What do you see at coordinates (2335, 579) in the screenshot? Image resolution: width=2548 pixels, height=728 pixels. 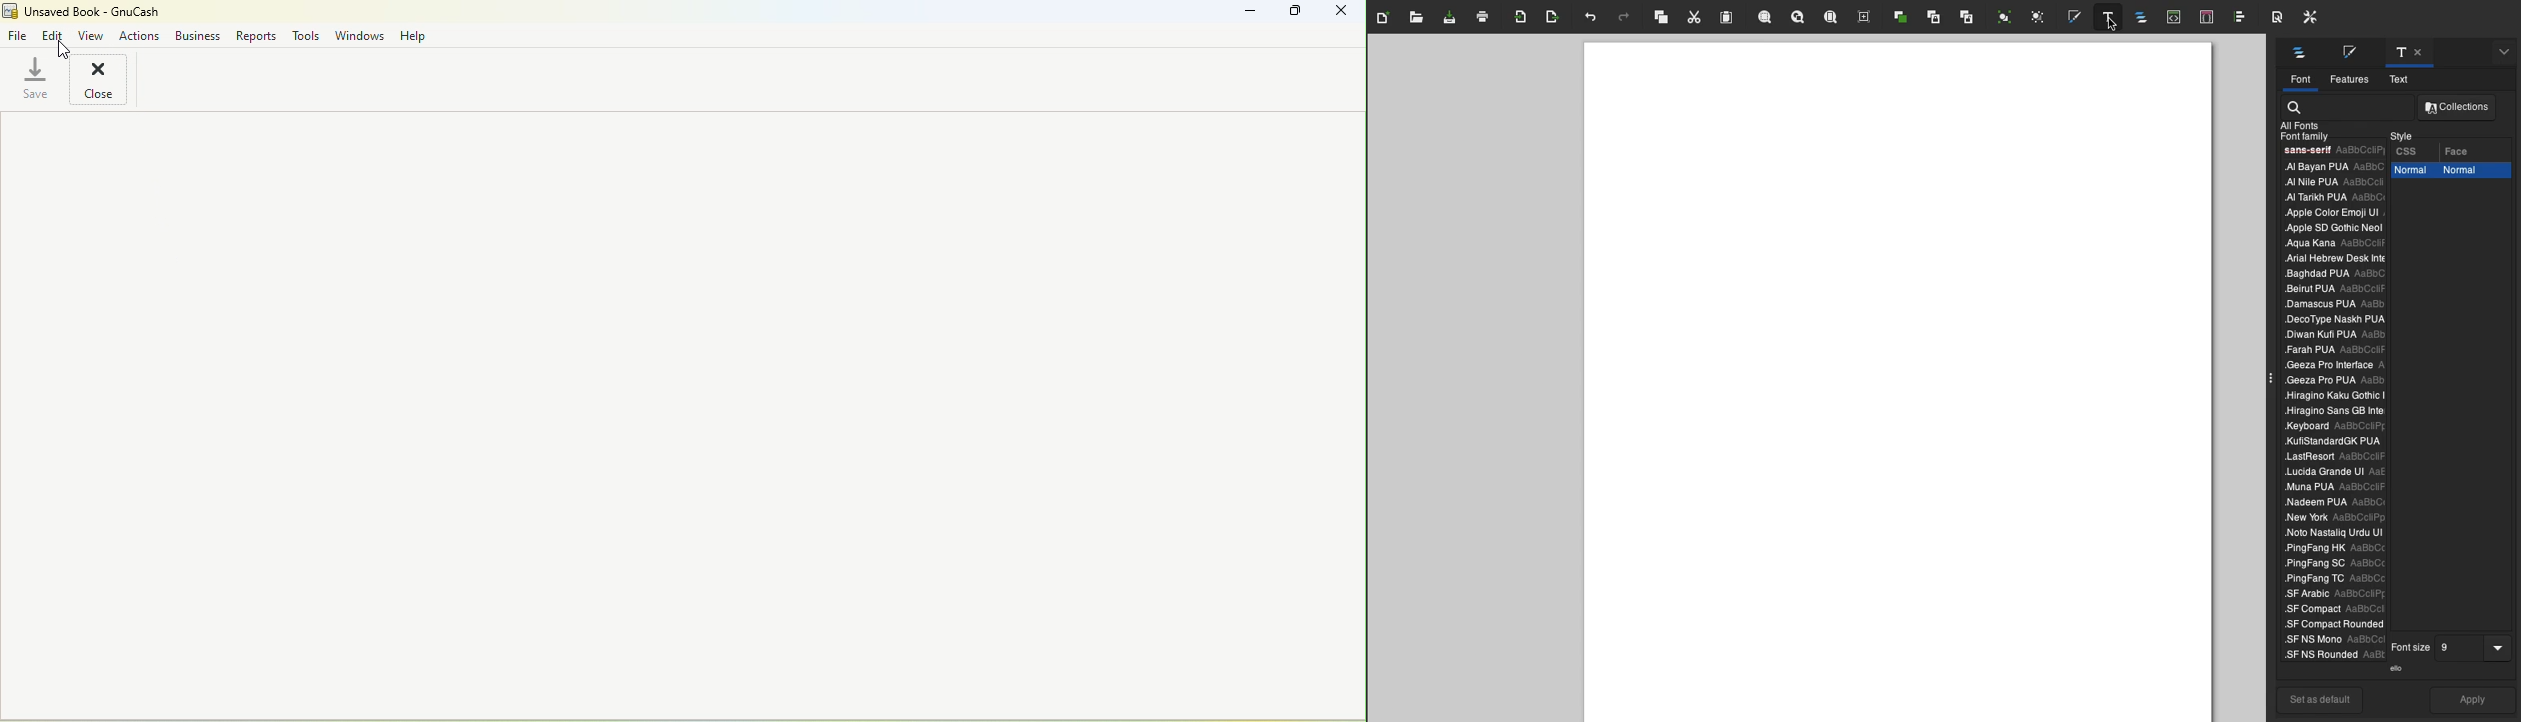 I see `.PingFang TC` at bounding box center [2335, 579].